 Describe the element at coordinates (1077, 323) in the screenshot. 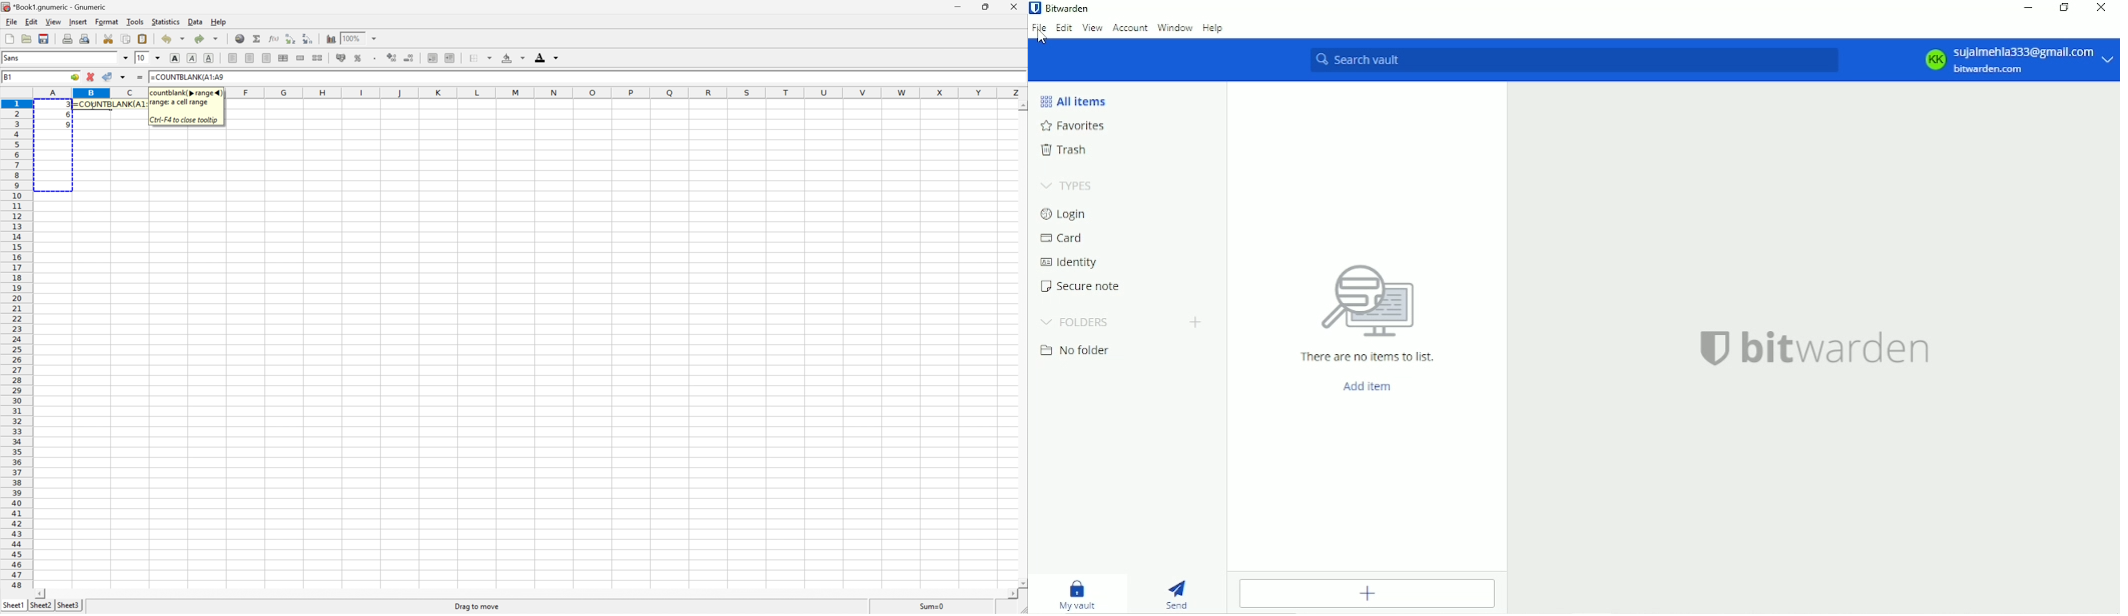

I see `Folders` at that location.